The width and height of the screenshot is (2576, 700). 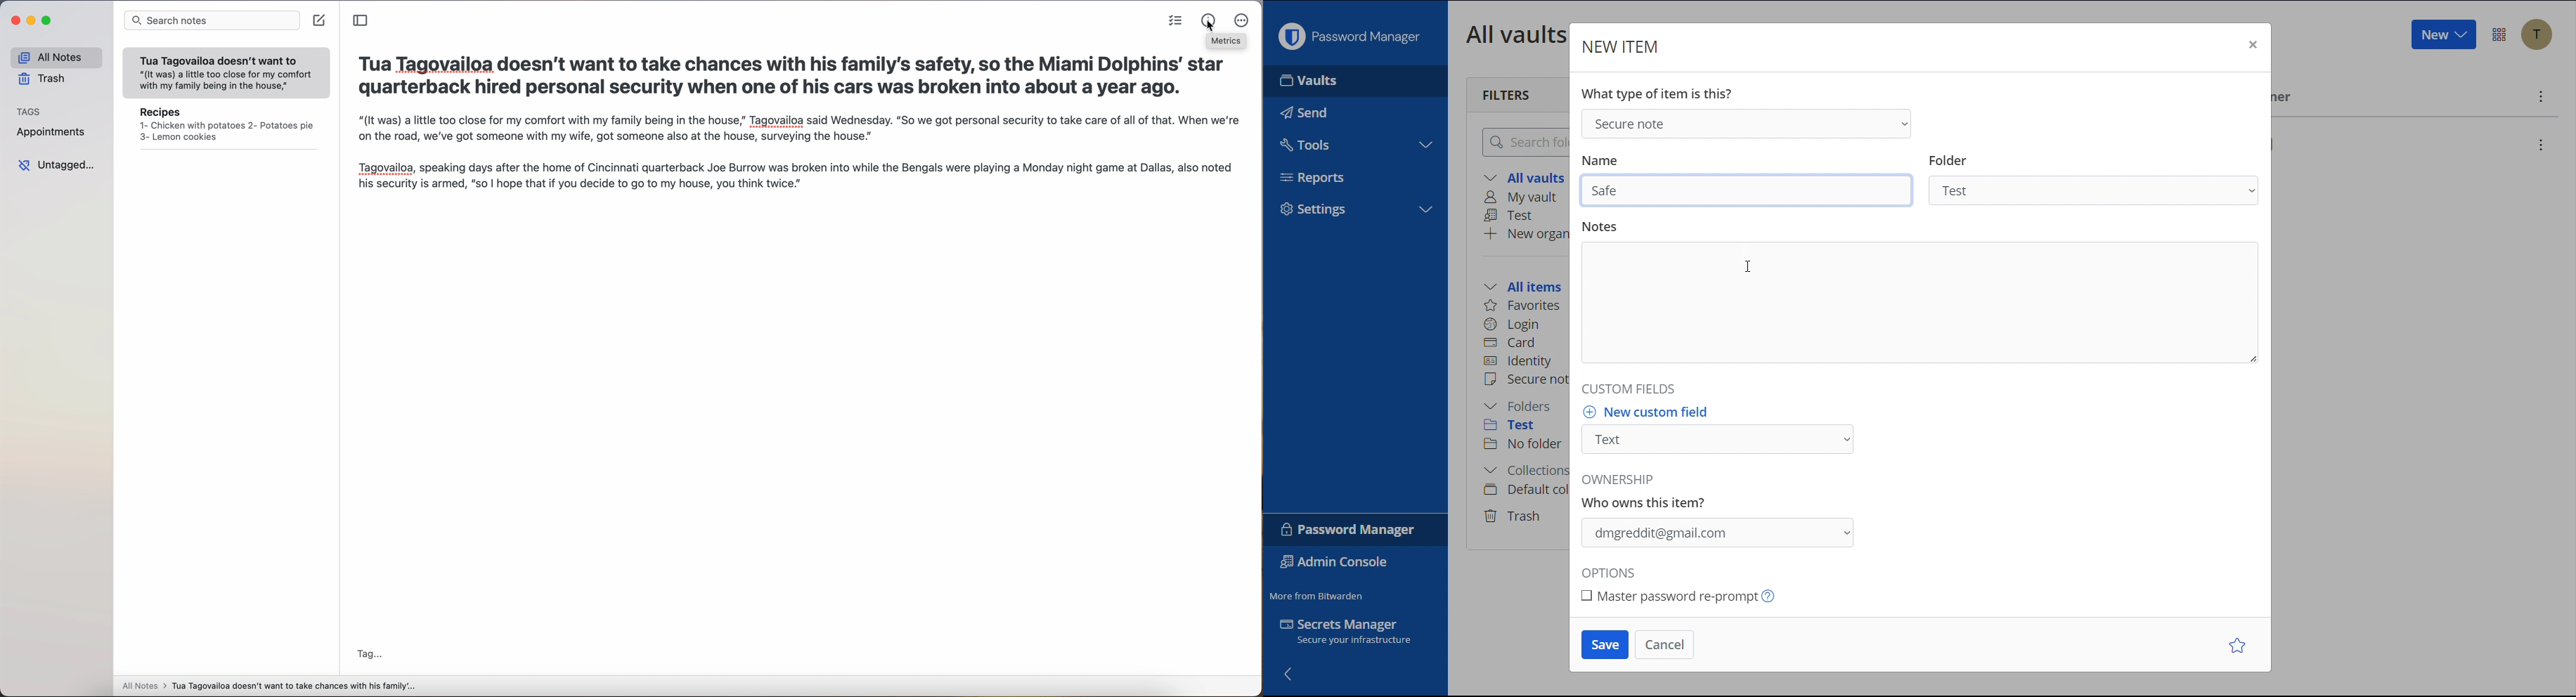 I want to click on Reports, so click(x=1356, y=174).